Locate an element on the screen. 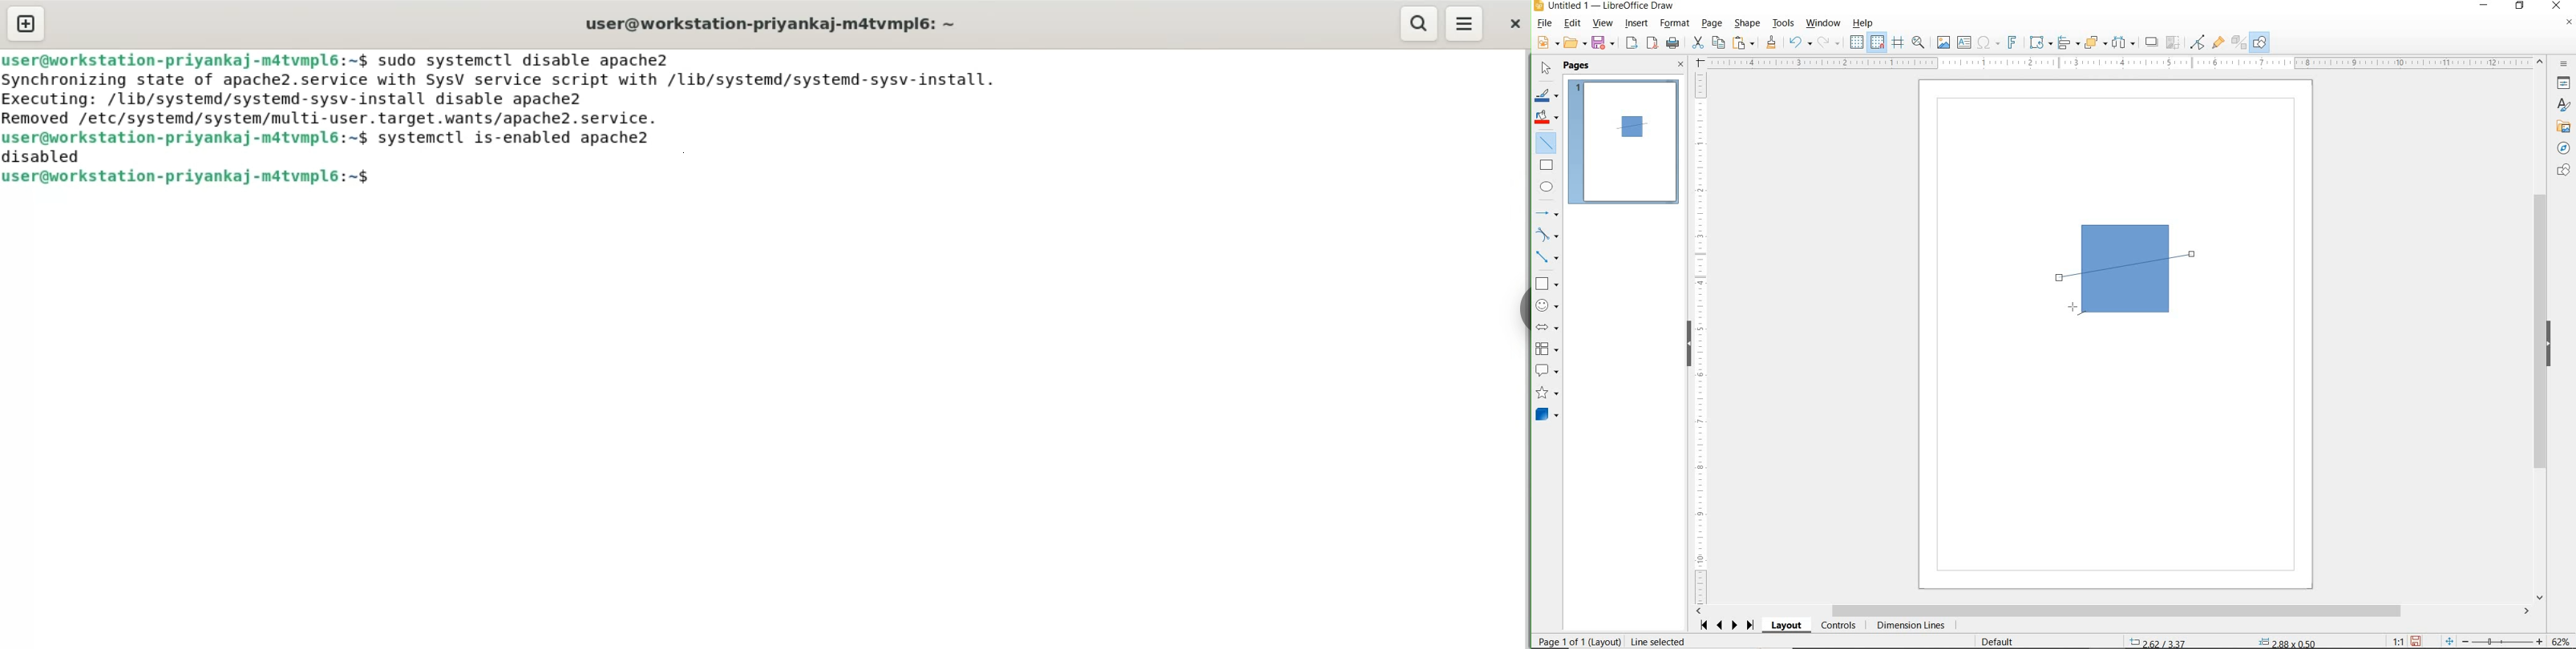  WINDOW is located at coordinates (1824, 24).